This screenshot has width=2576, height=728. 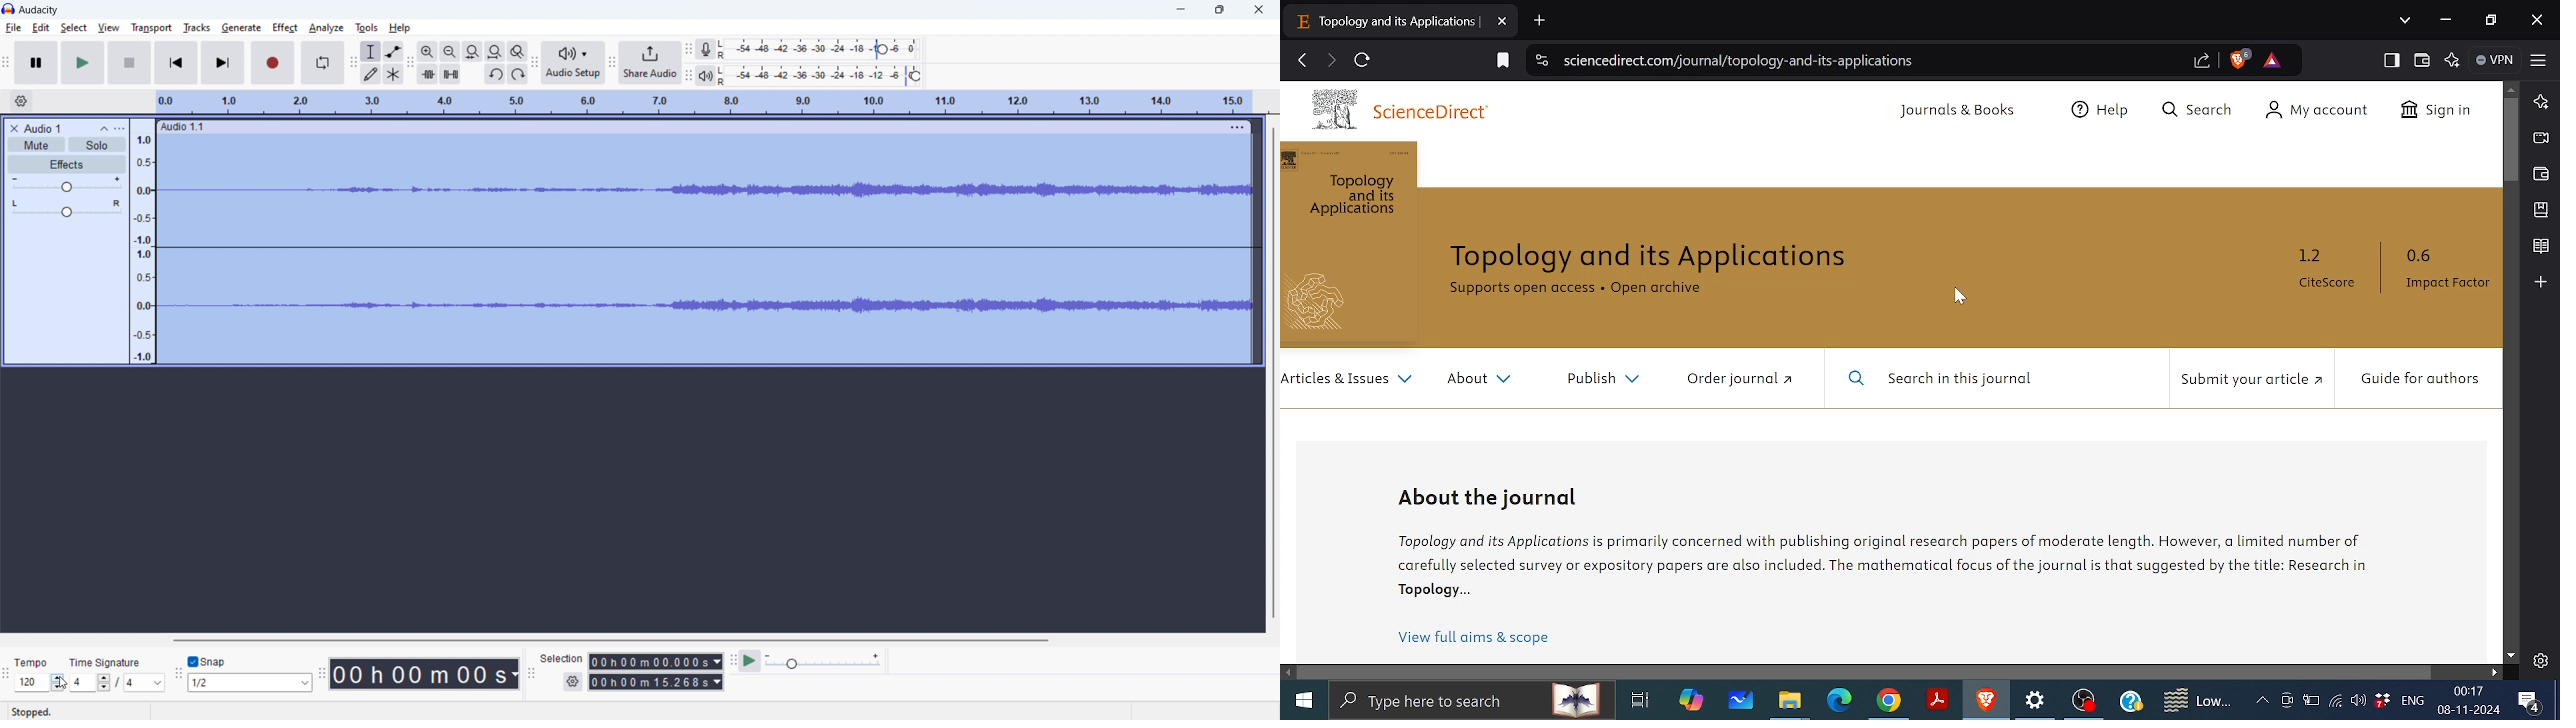 What do you see at coordinates (534, 62) in the screenshot?
I see `audio setup toolbar` at bounding box center [534, 62].